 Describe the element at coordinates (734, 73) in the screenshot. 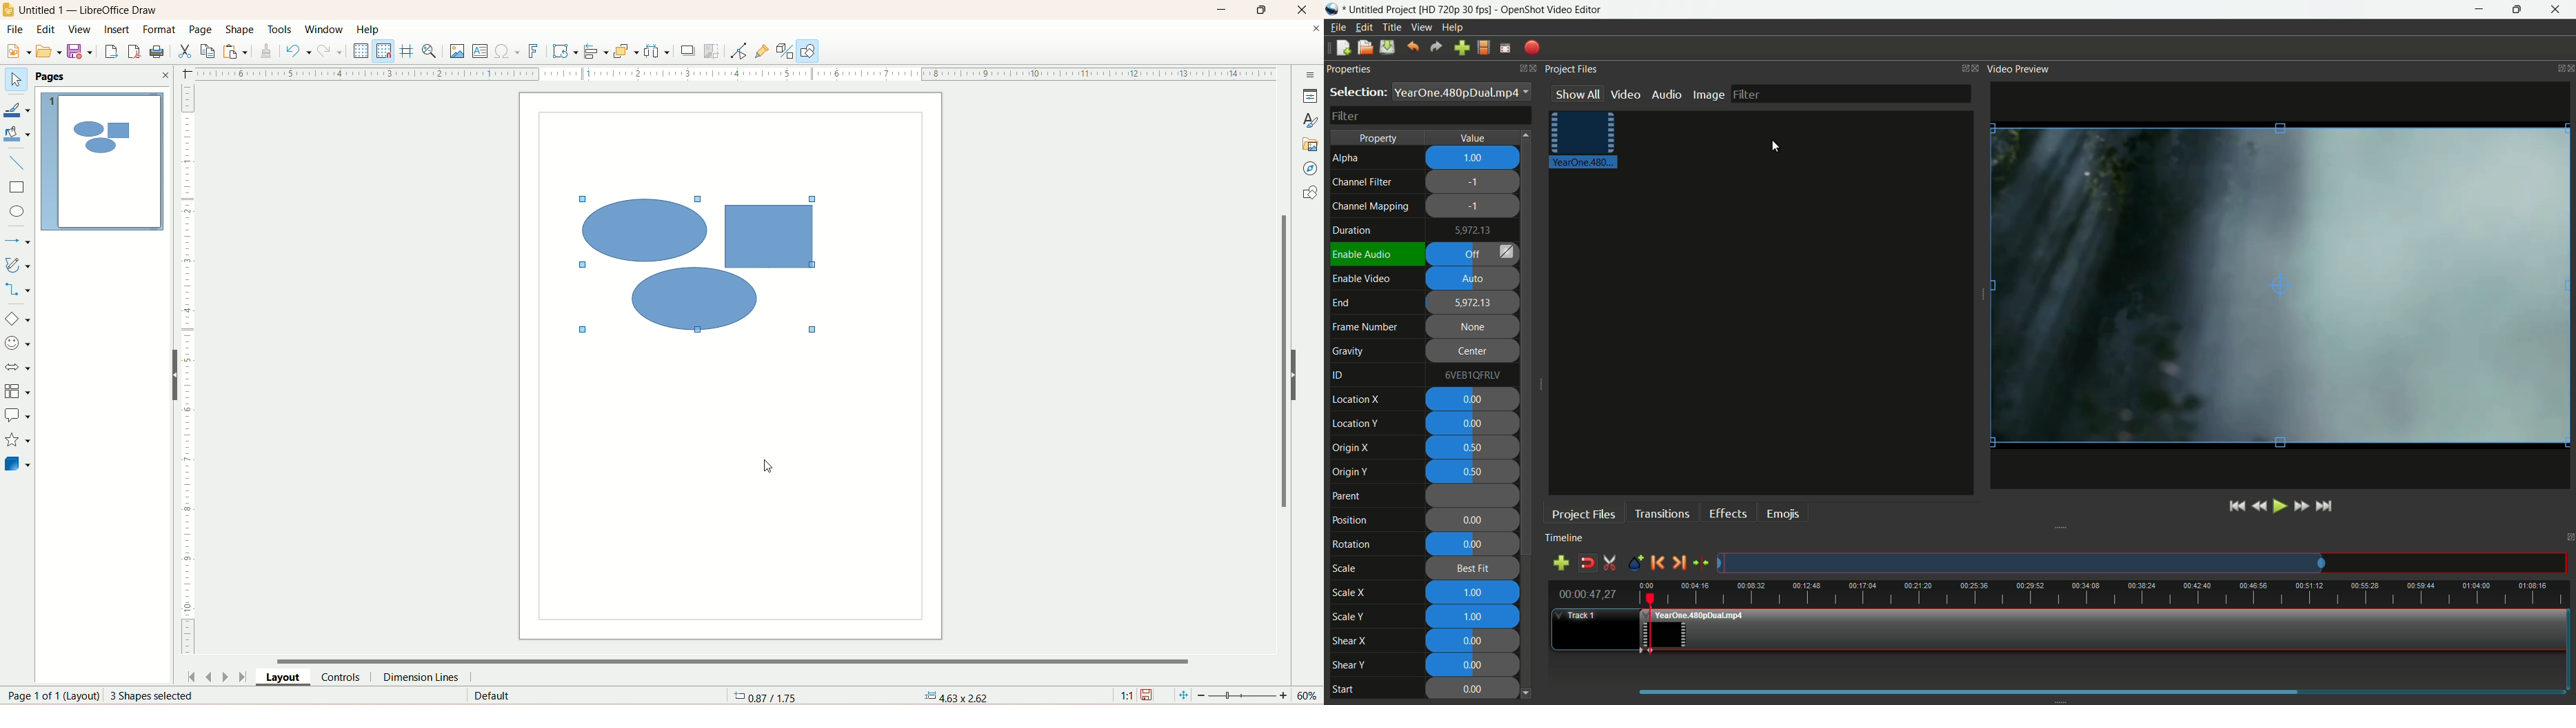

I see `scale bar` at that location.